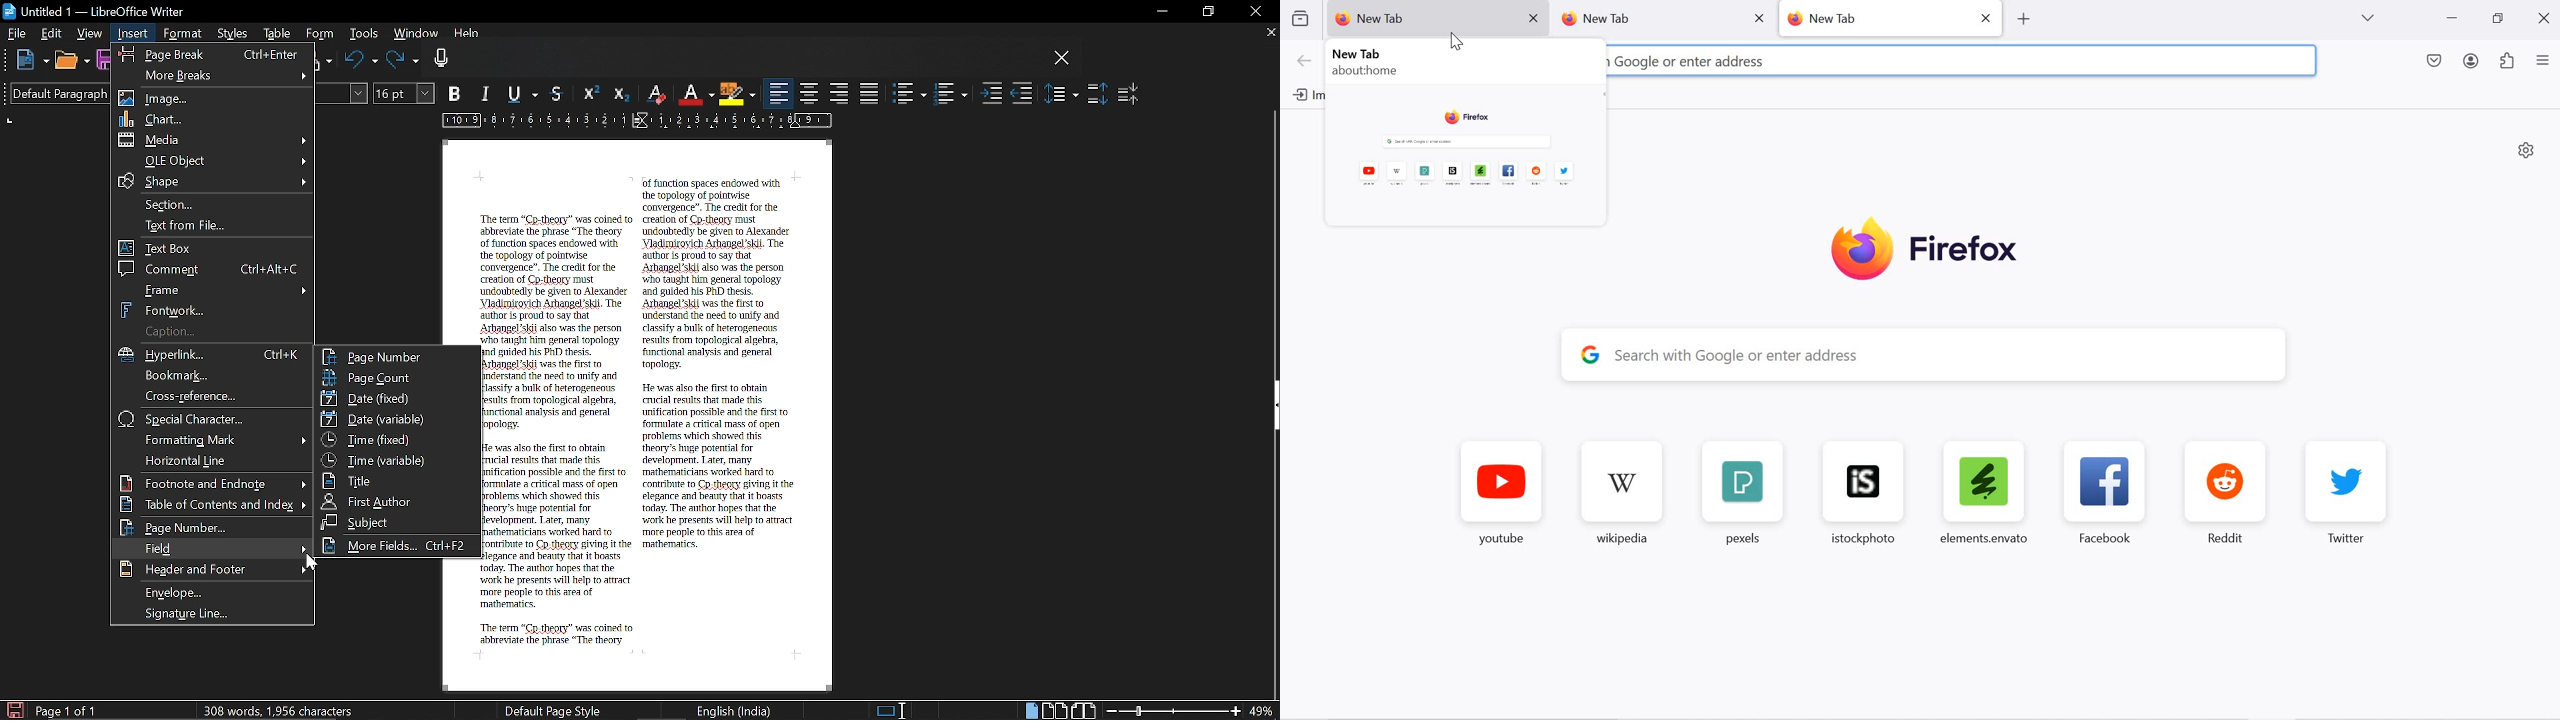 Image resolution: width=2576 pixels, height=728 pixels. I want to click on about tab, so click(1462, 135).